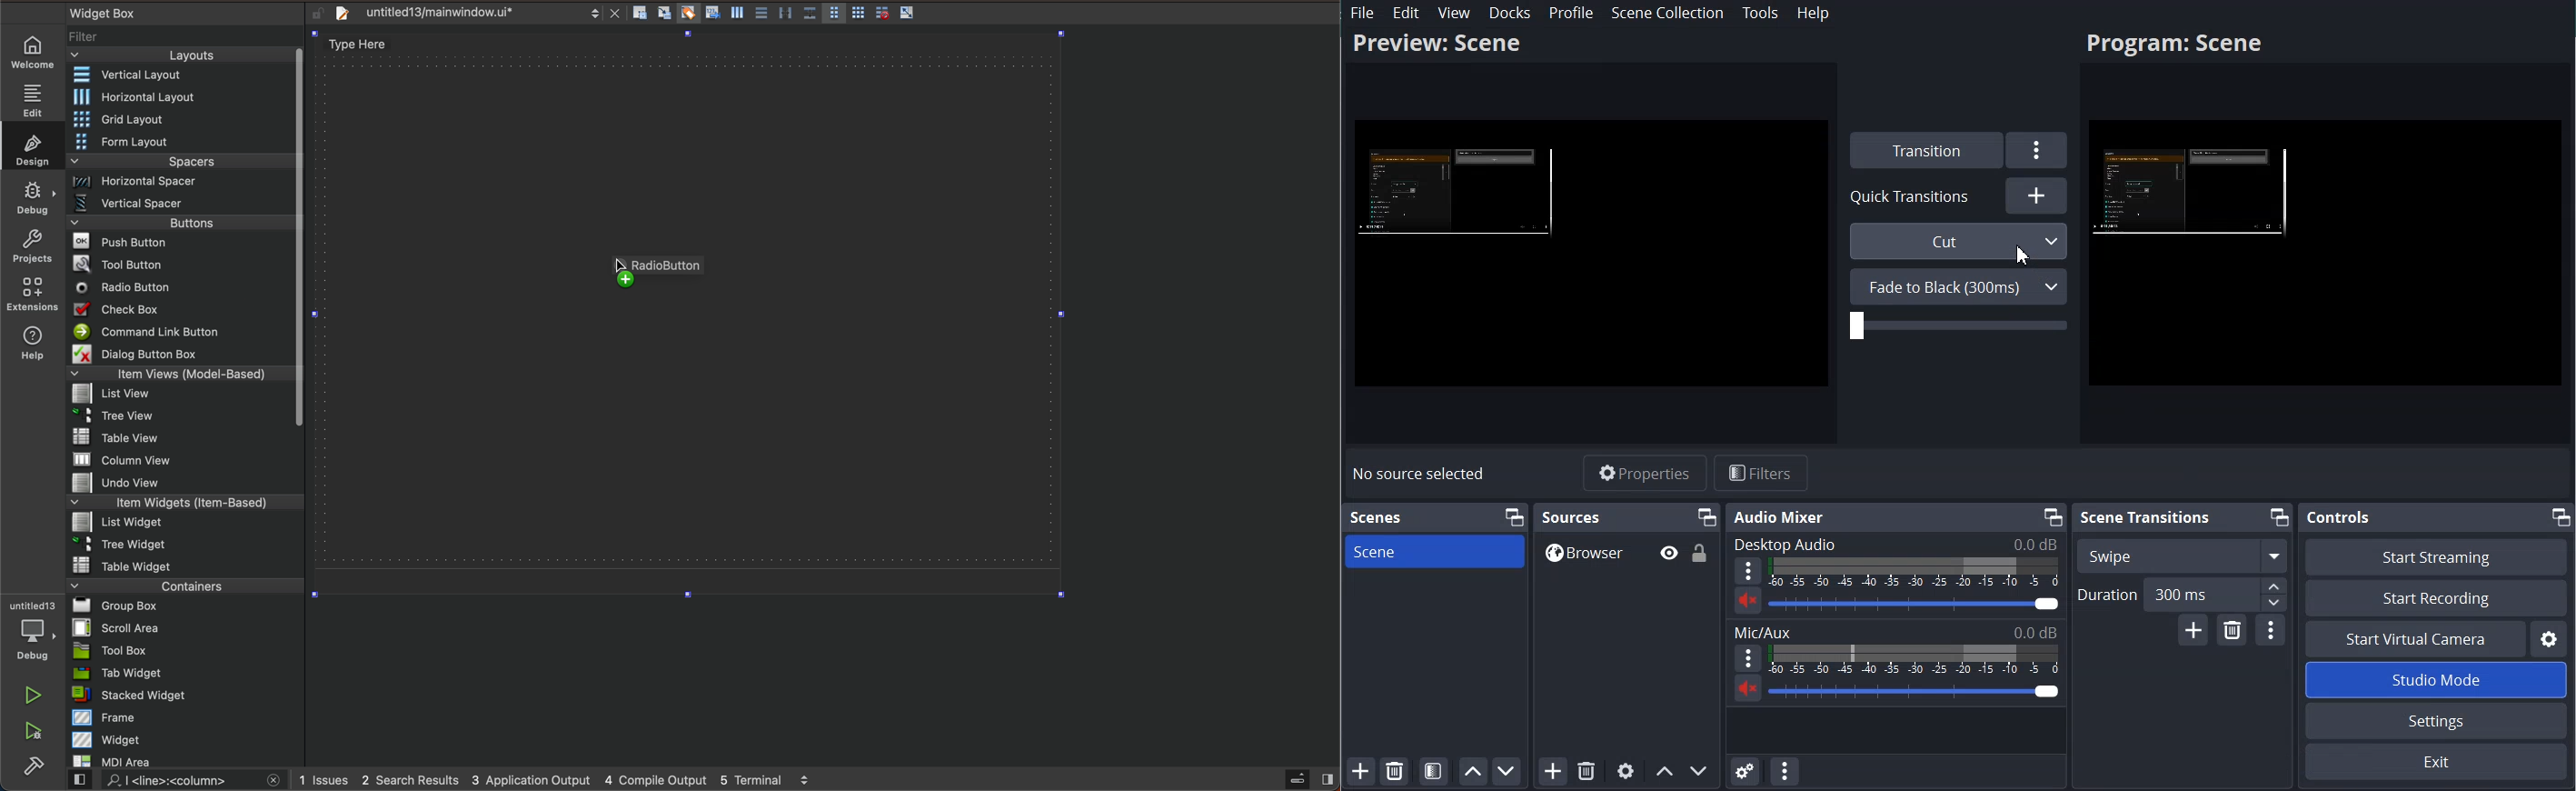 The width and height of the screenshot is (2576, 812). I want to click on Maximize, so click(2280, 517).